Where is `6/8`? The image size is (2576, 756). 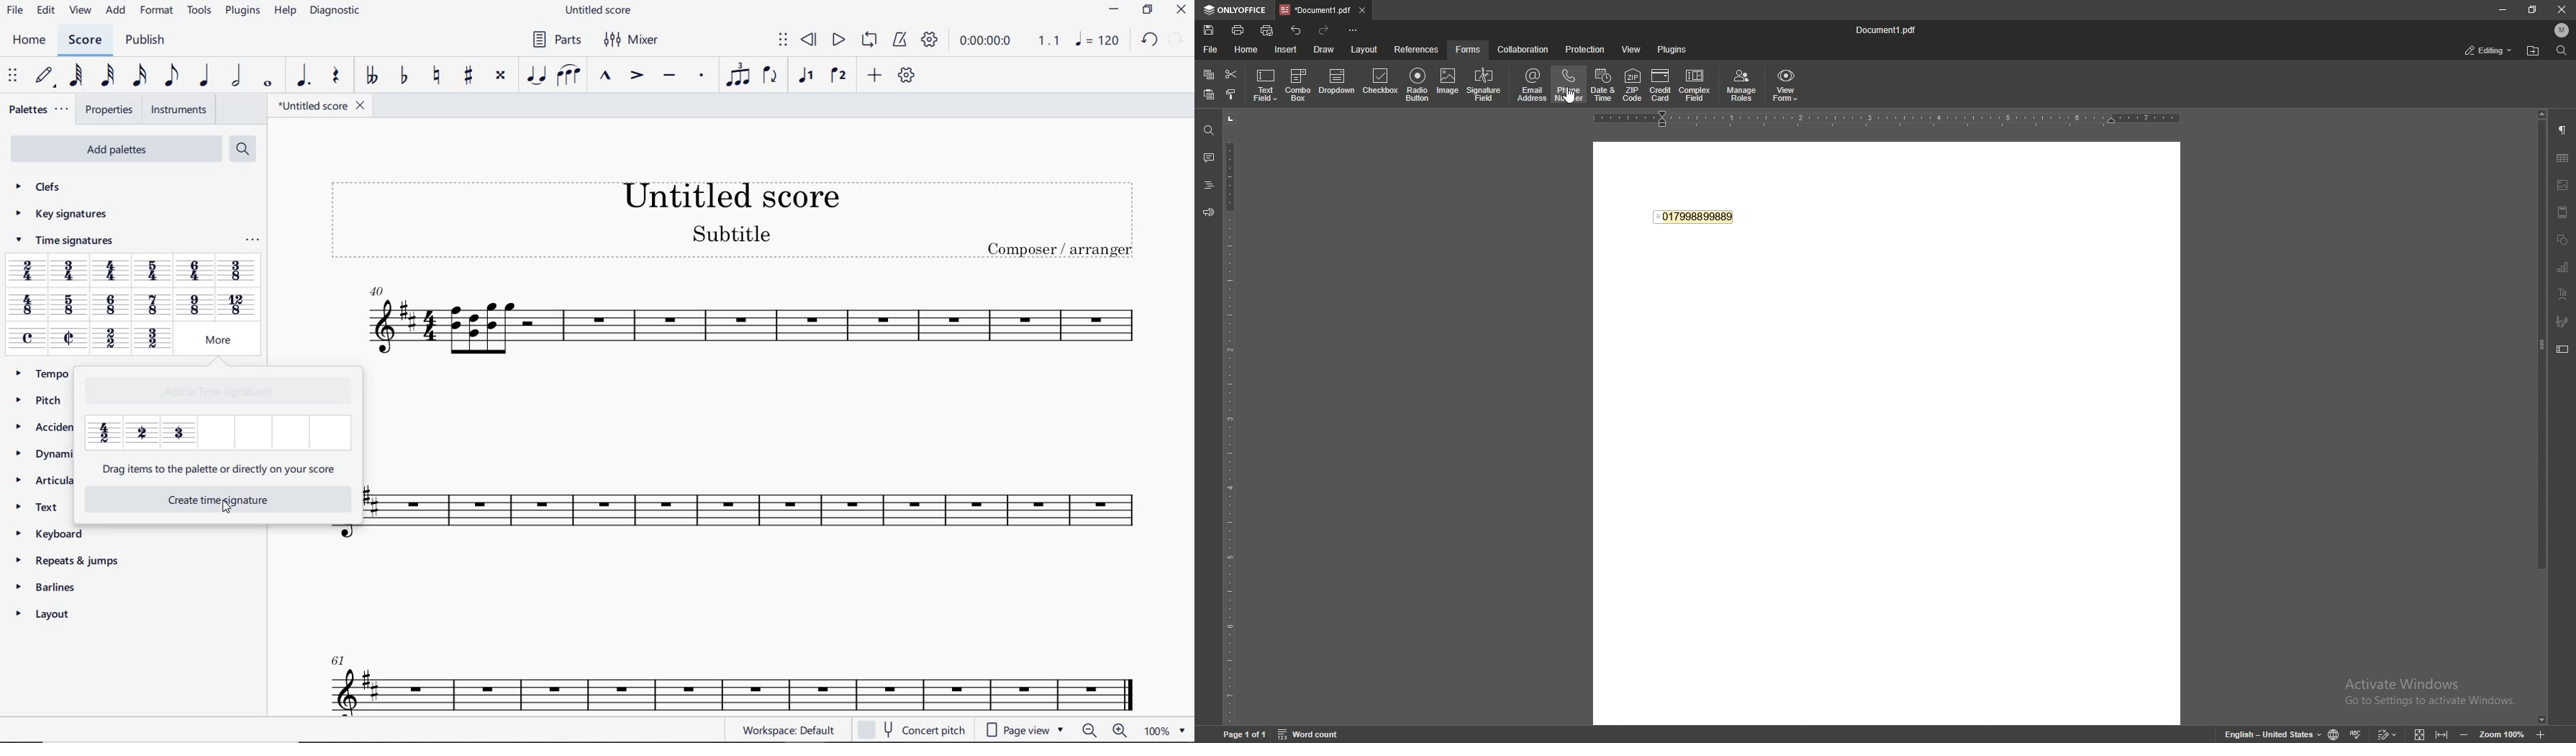 6/8 is located at coordinates (112, 305).